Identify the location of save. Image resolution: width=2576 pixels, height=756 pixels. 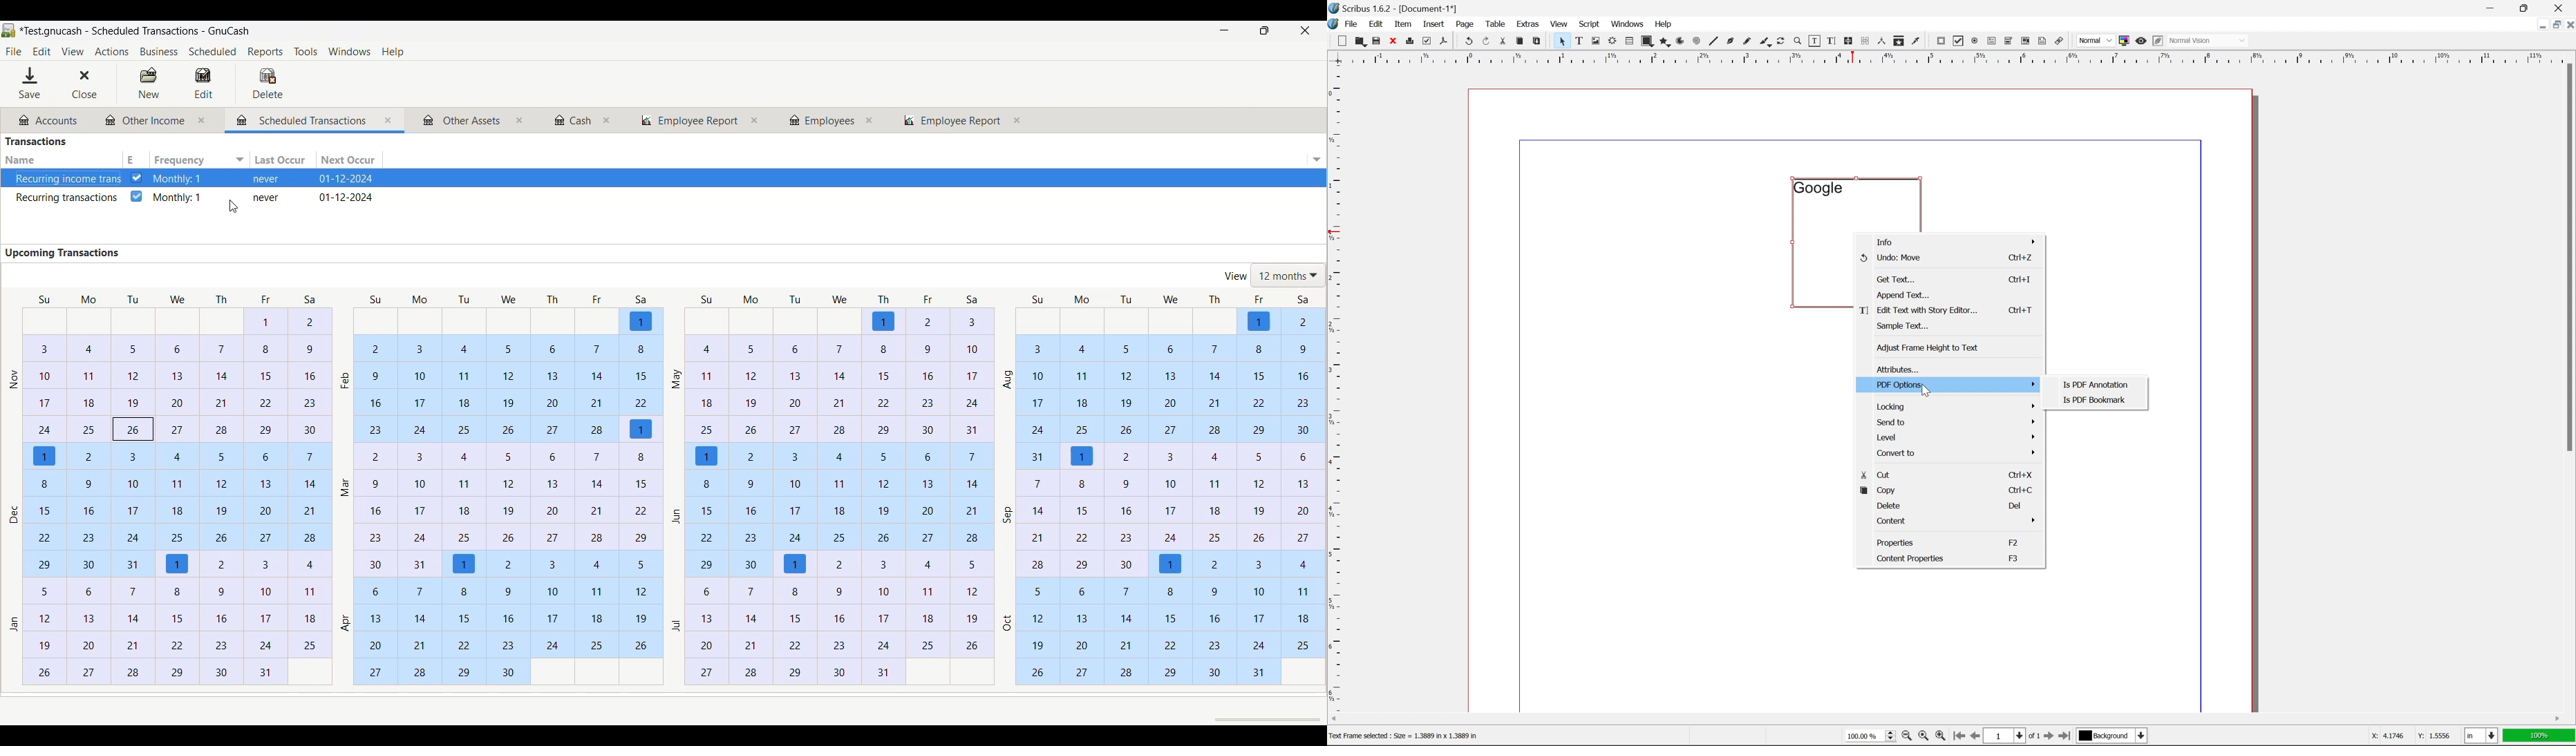
(1376, 41).